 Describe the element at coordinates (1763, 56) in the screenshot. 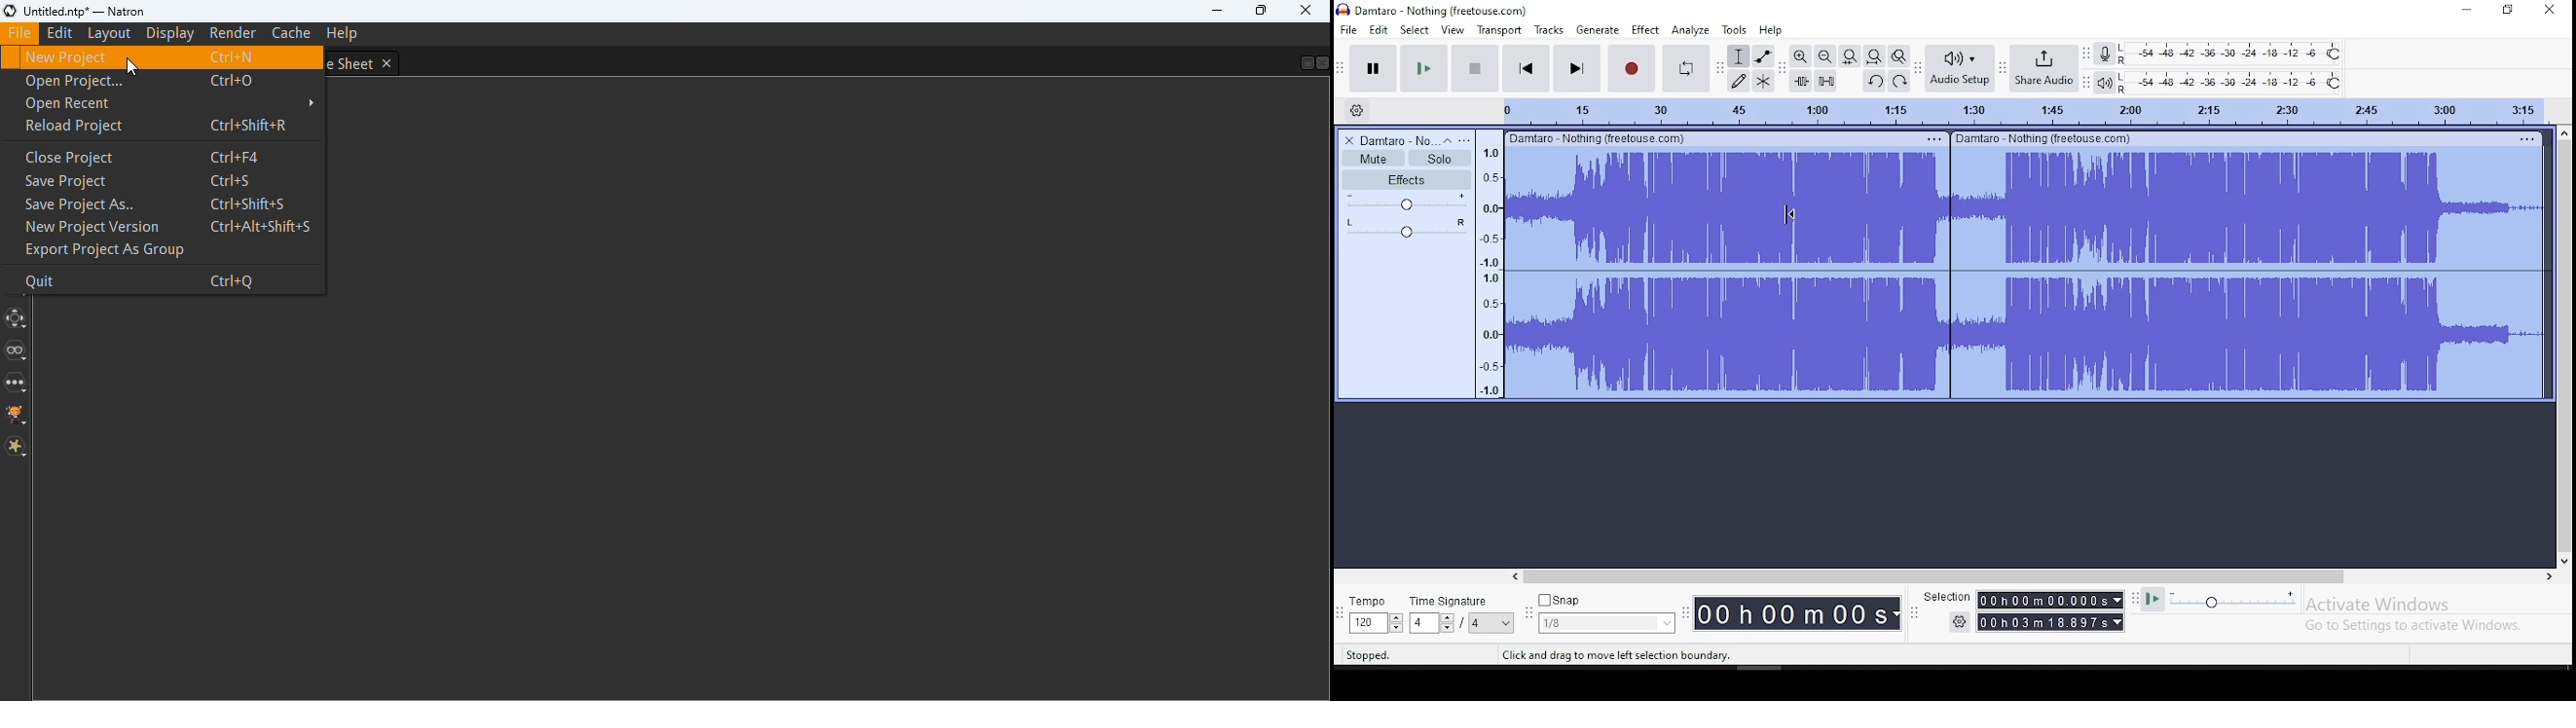

I see `envelope tool` at that location.